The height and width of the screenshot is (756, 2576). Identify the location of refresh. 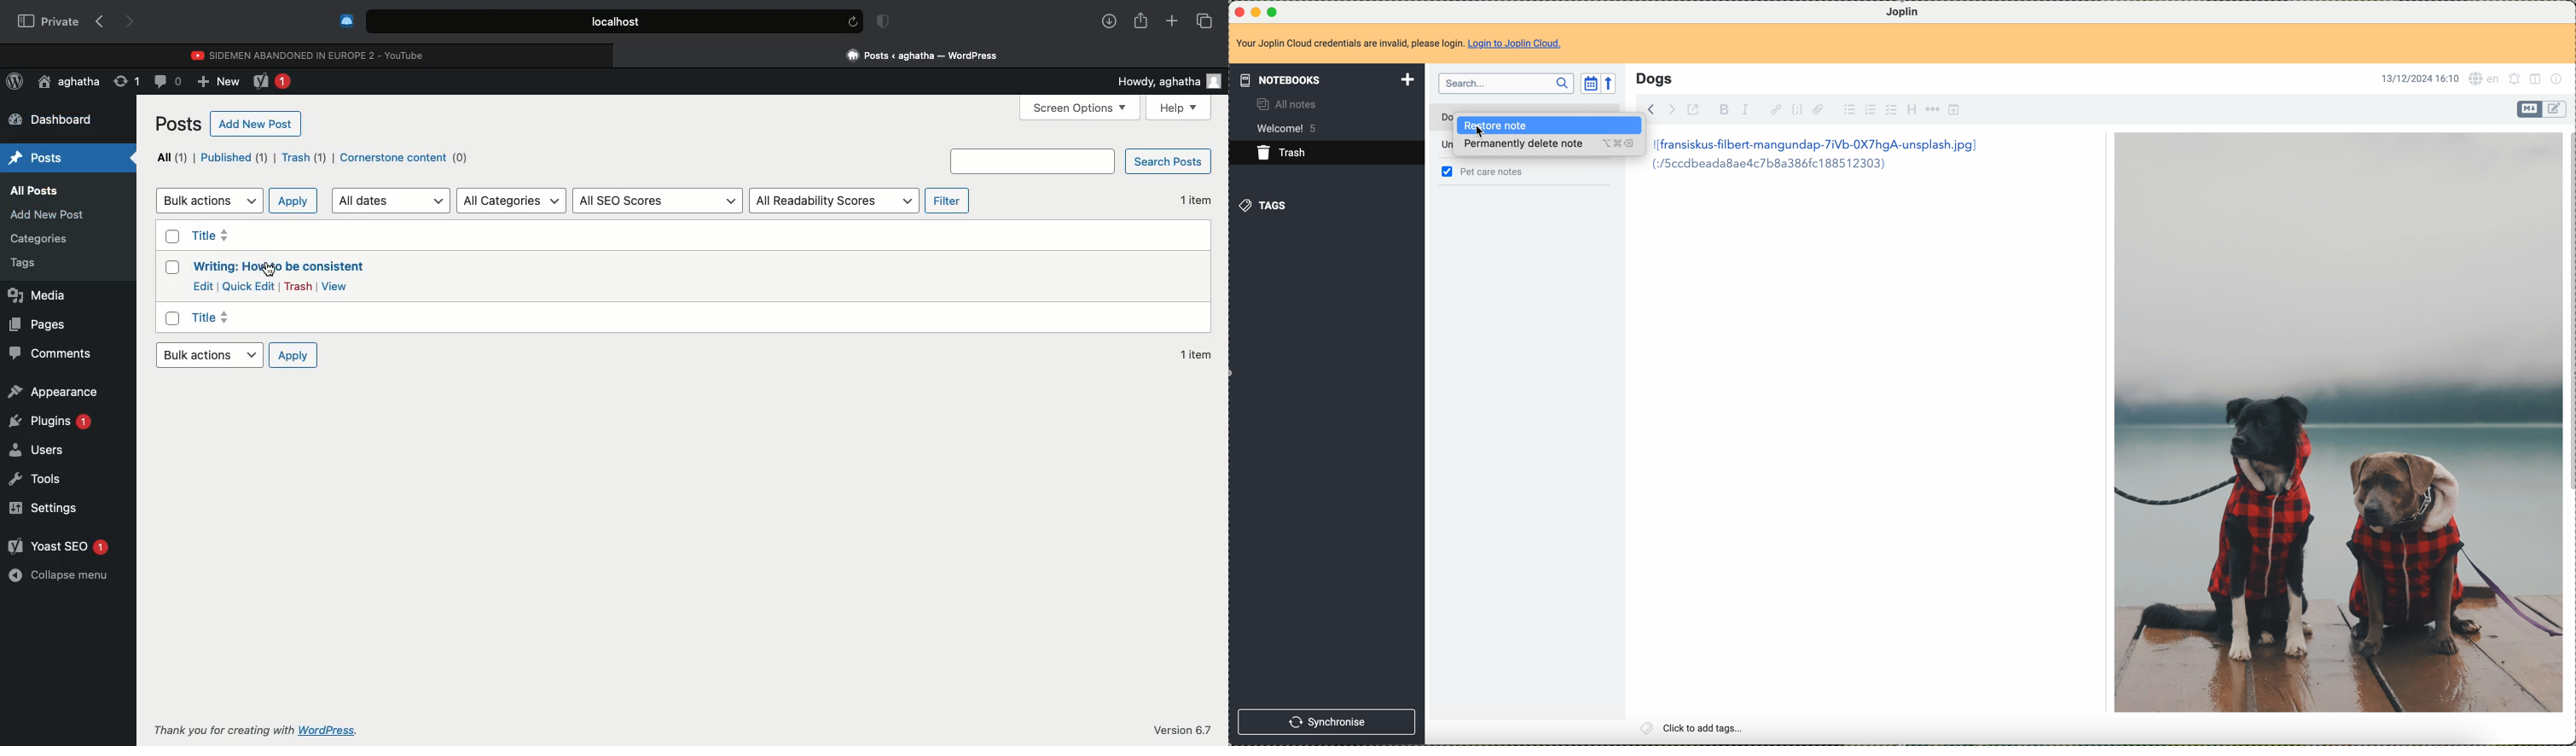
(851, 21).